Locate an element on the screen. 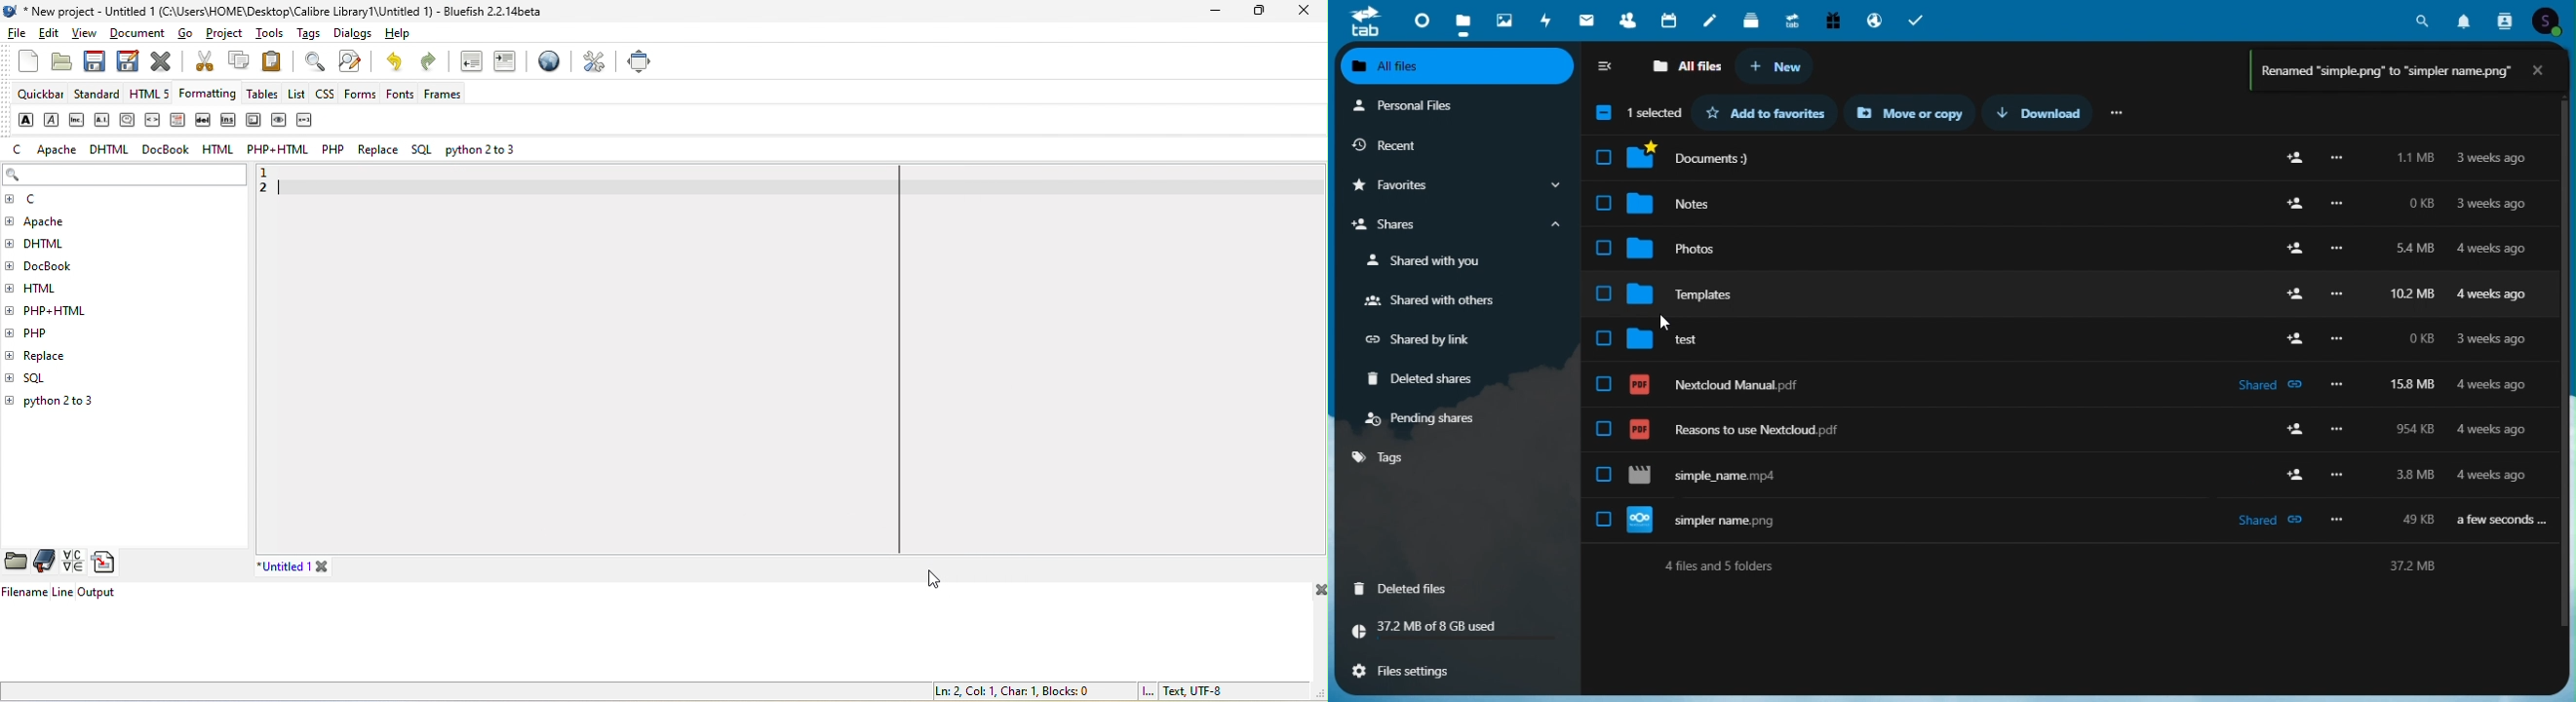 This screenshot has width=2576, height=728. snippets is located at coordinates (108, 563).